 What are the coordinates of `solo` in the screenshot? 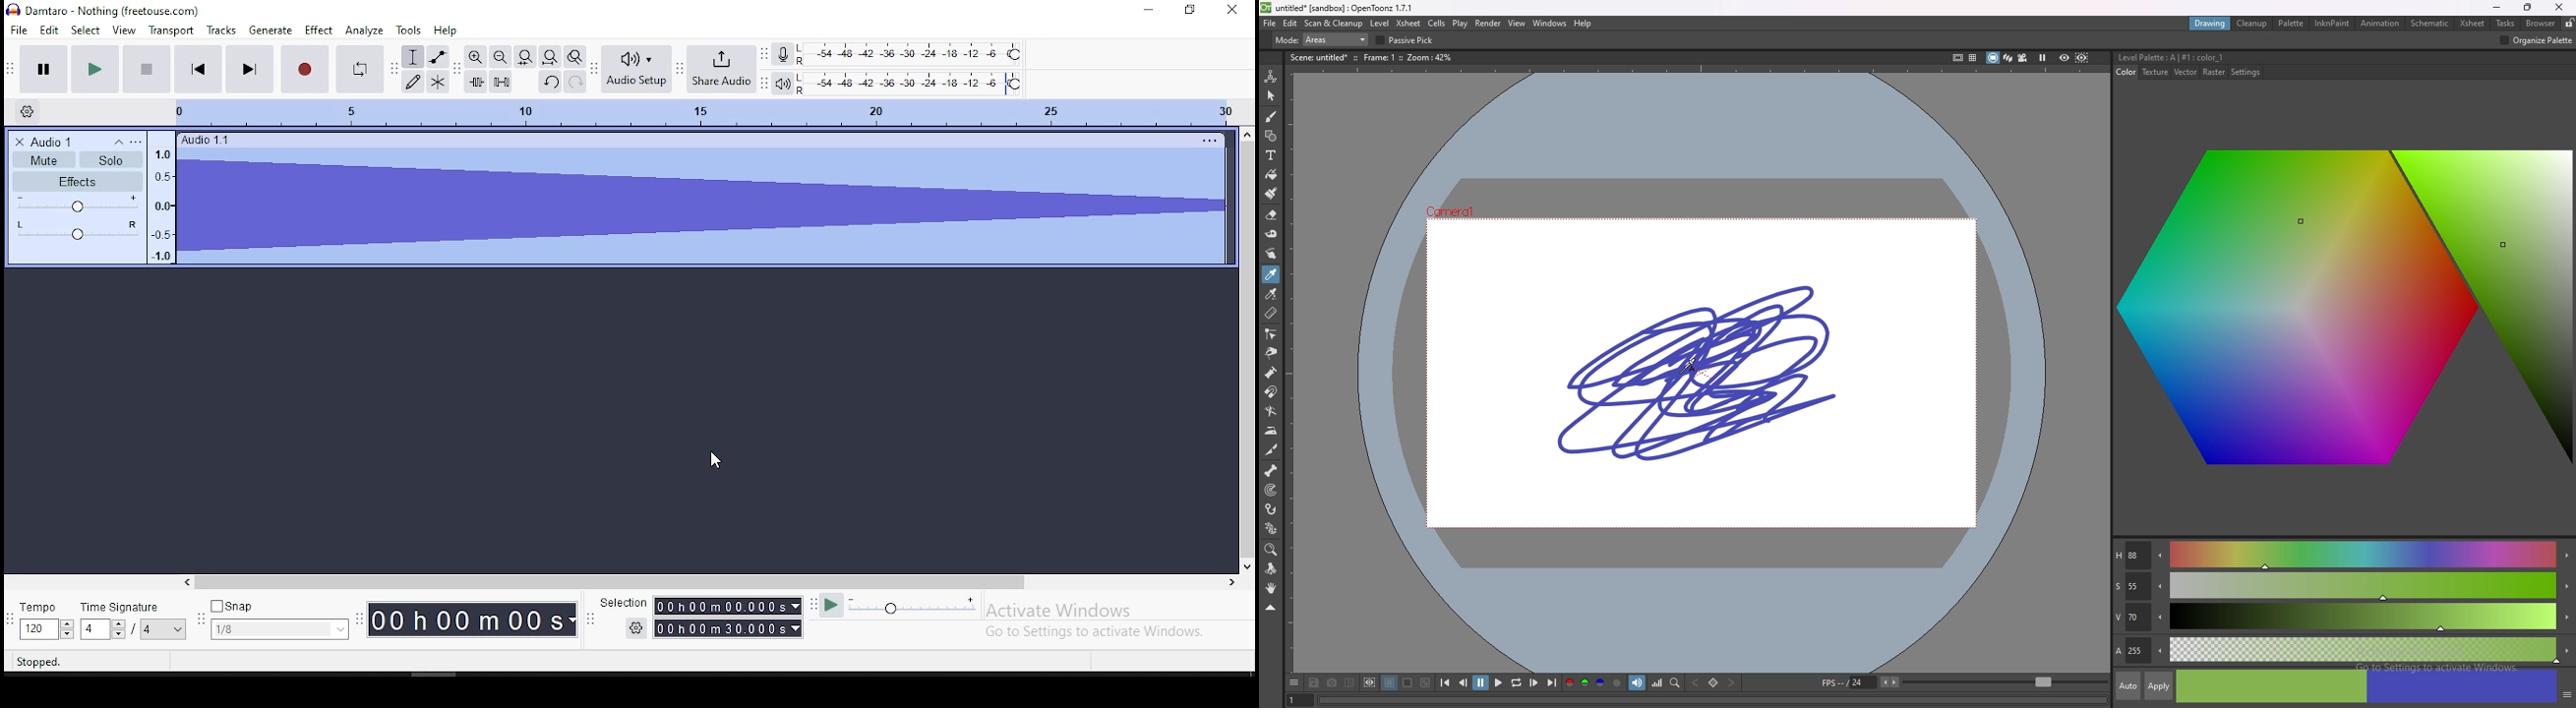 It's located at (111, 159).